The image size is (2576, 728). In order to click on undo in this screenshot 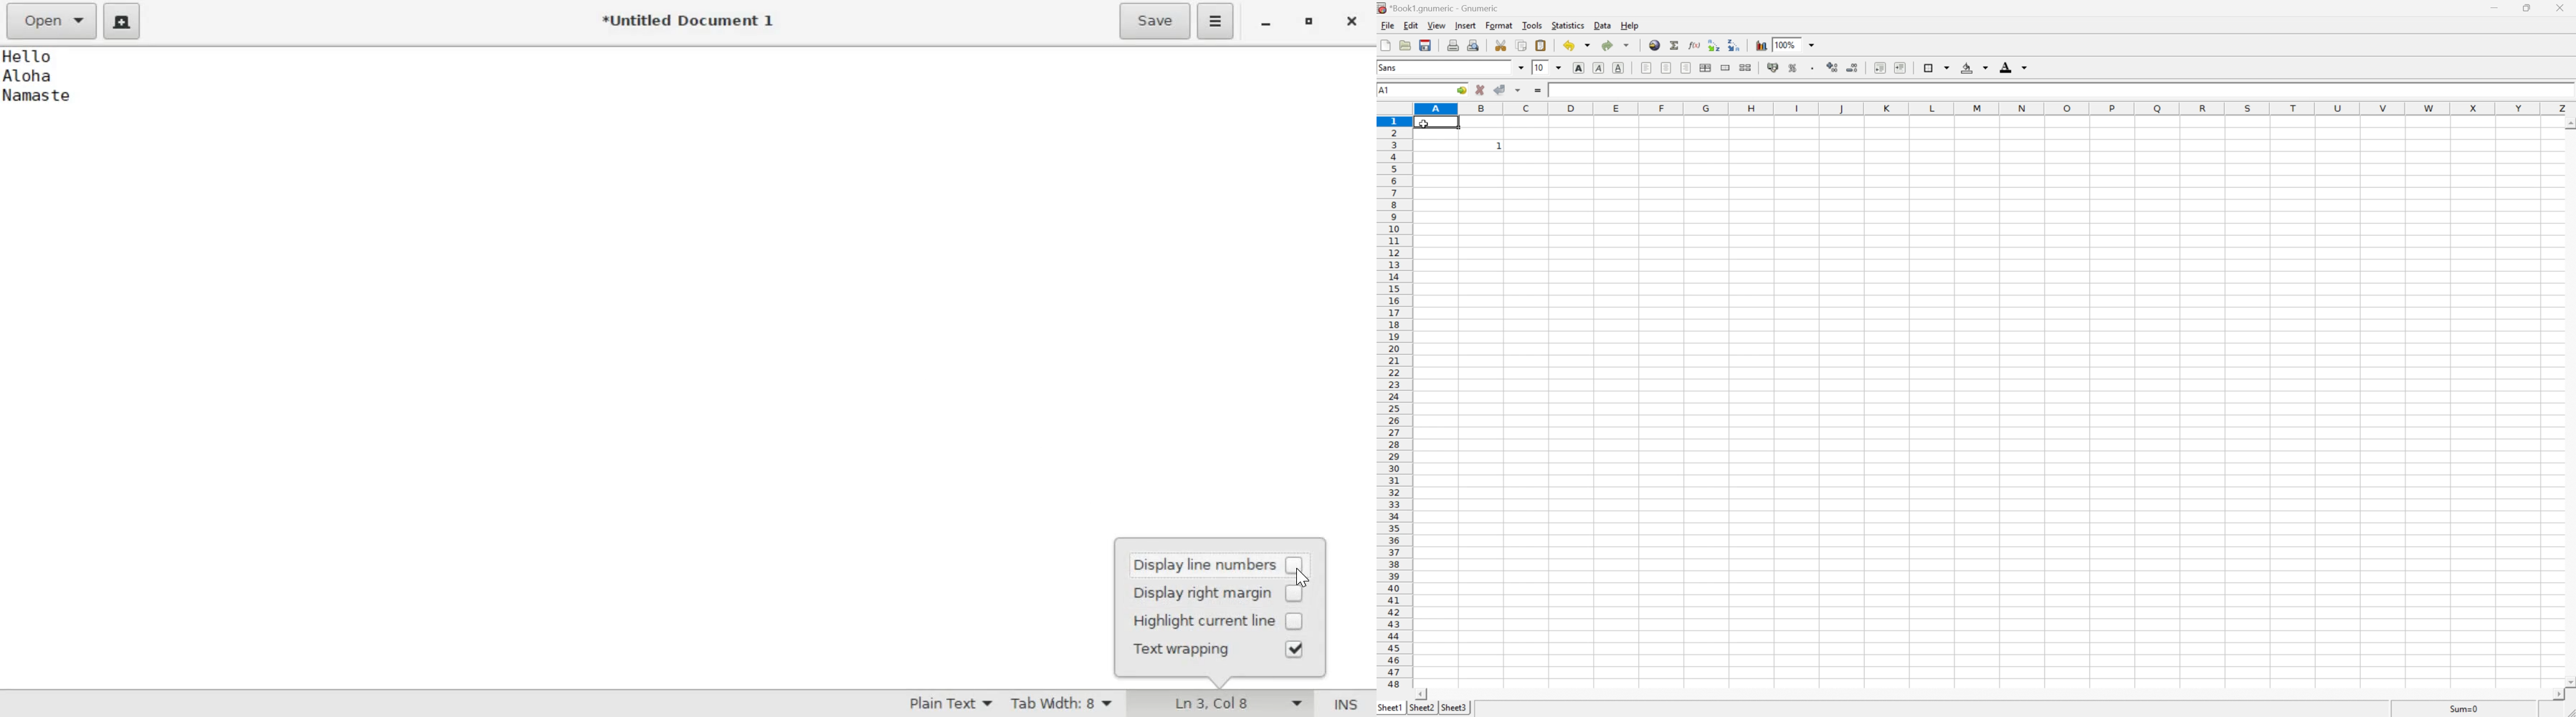, I will do `click(1577, 45)`.